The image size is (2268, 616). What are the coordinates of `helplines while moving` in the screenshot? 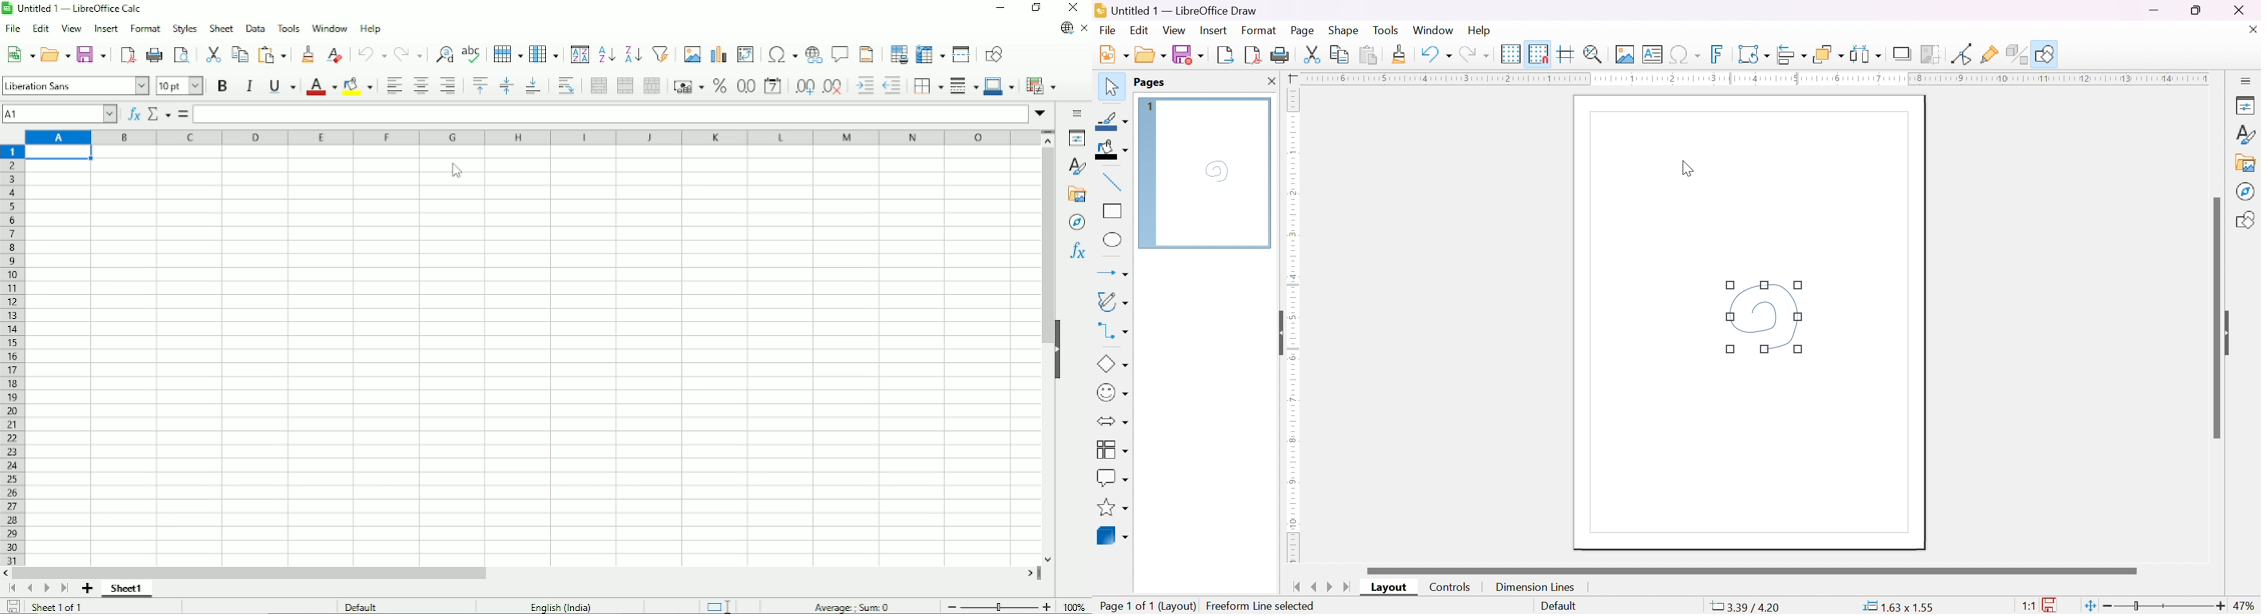 It's located at (1564, 54).